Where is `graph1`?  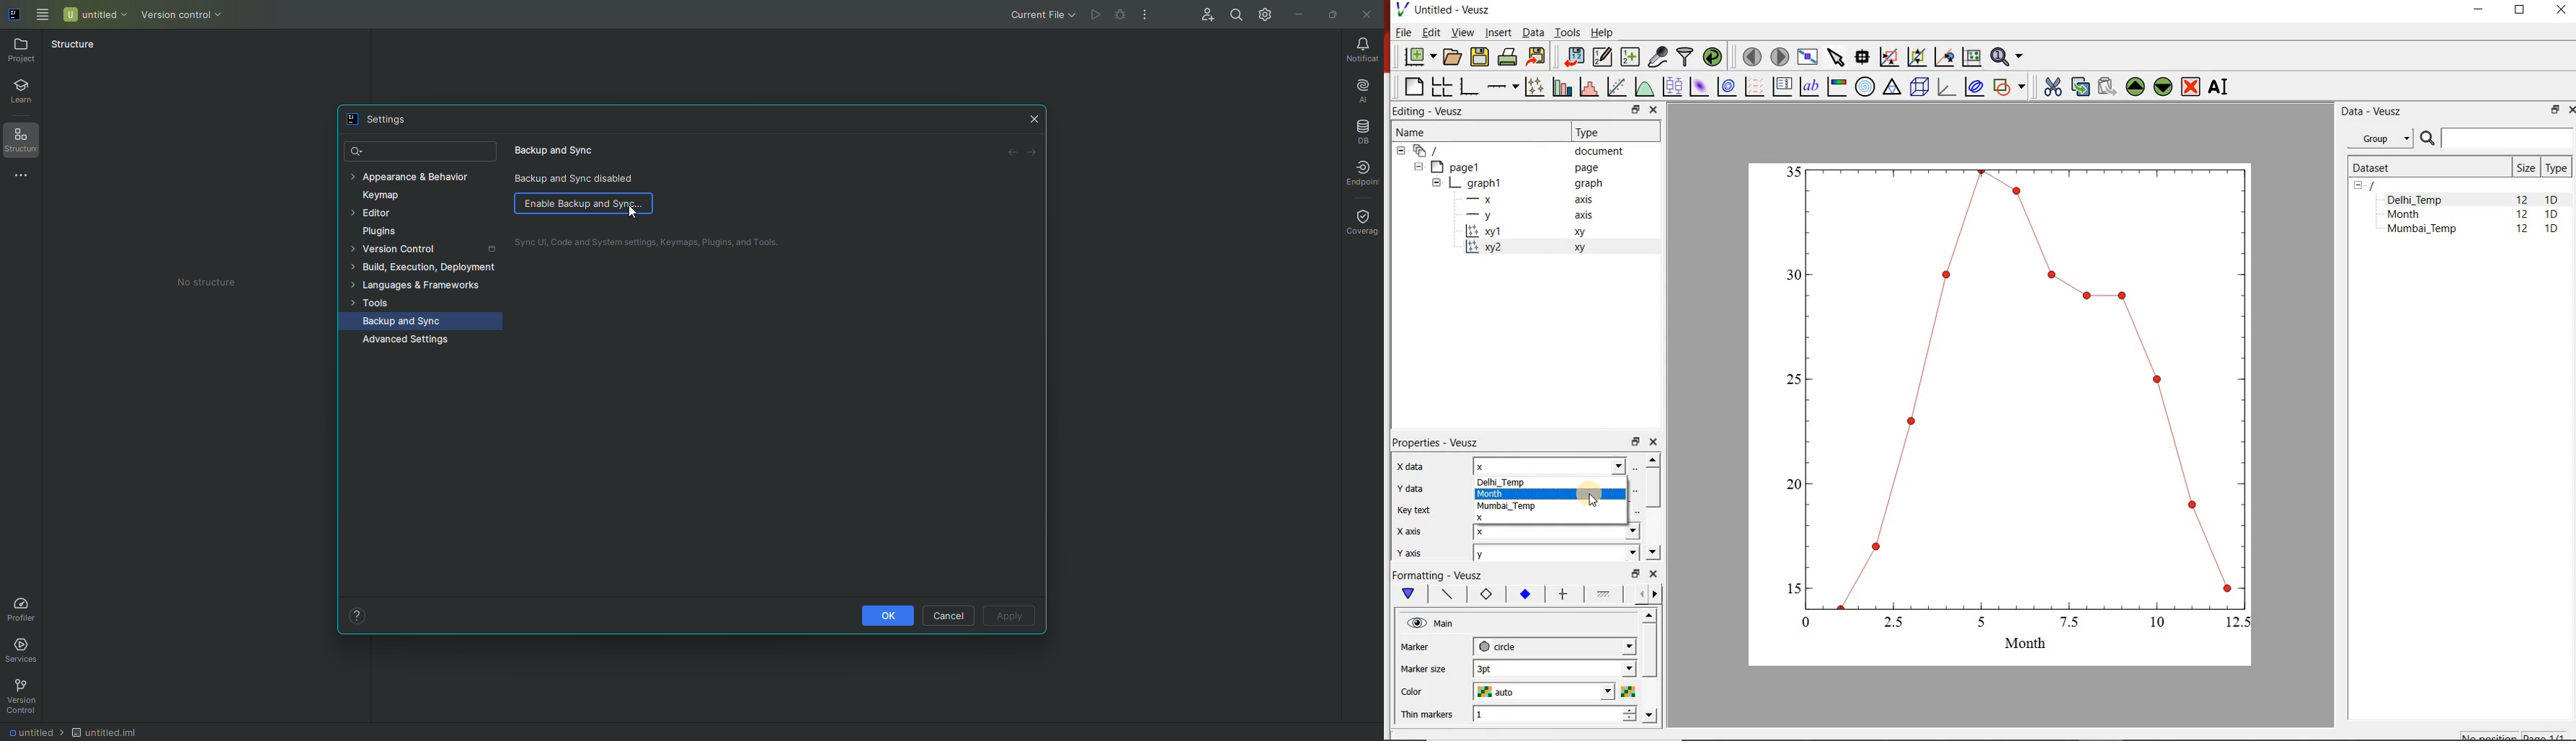 graph1 is located at coordinates (1519, 183).